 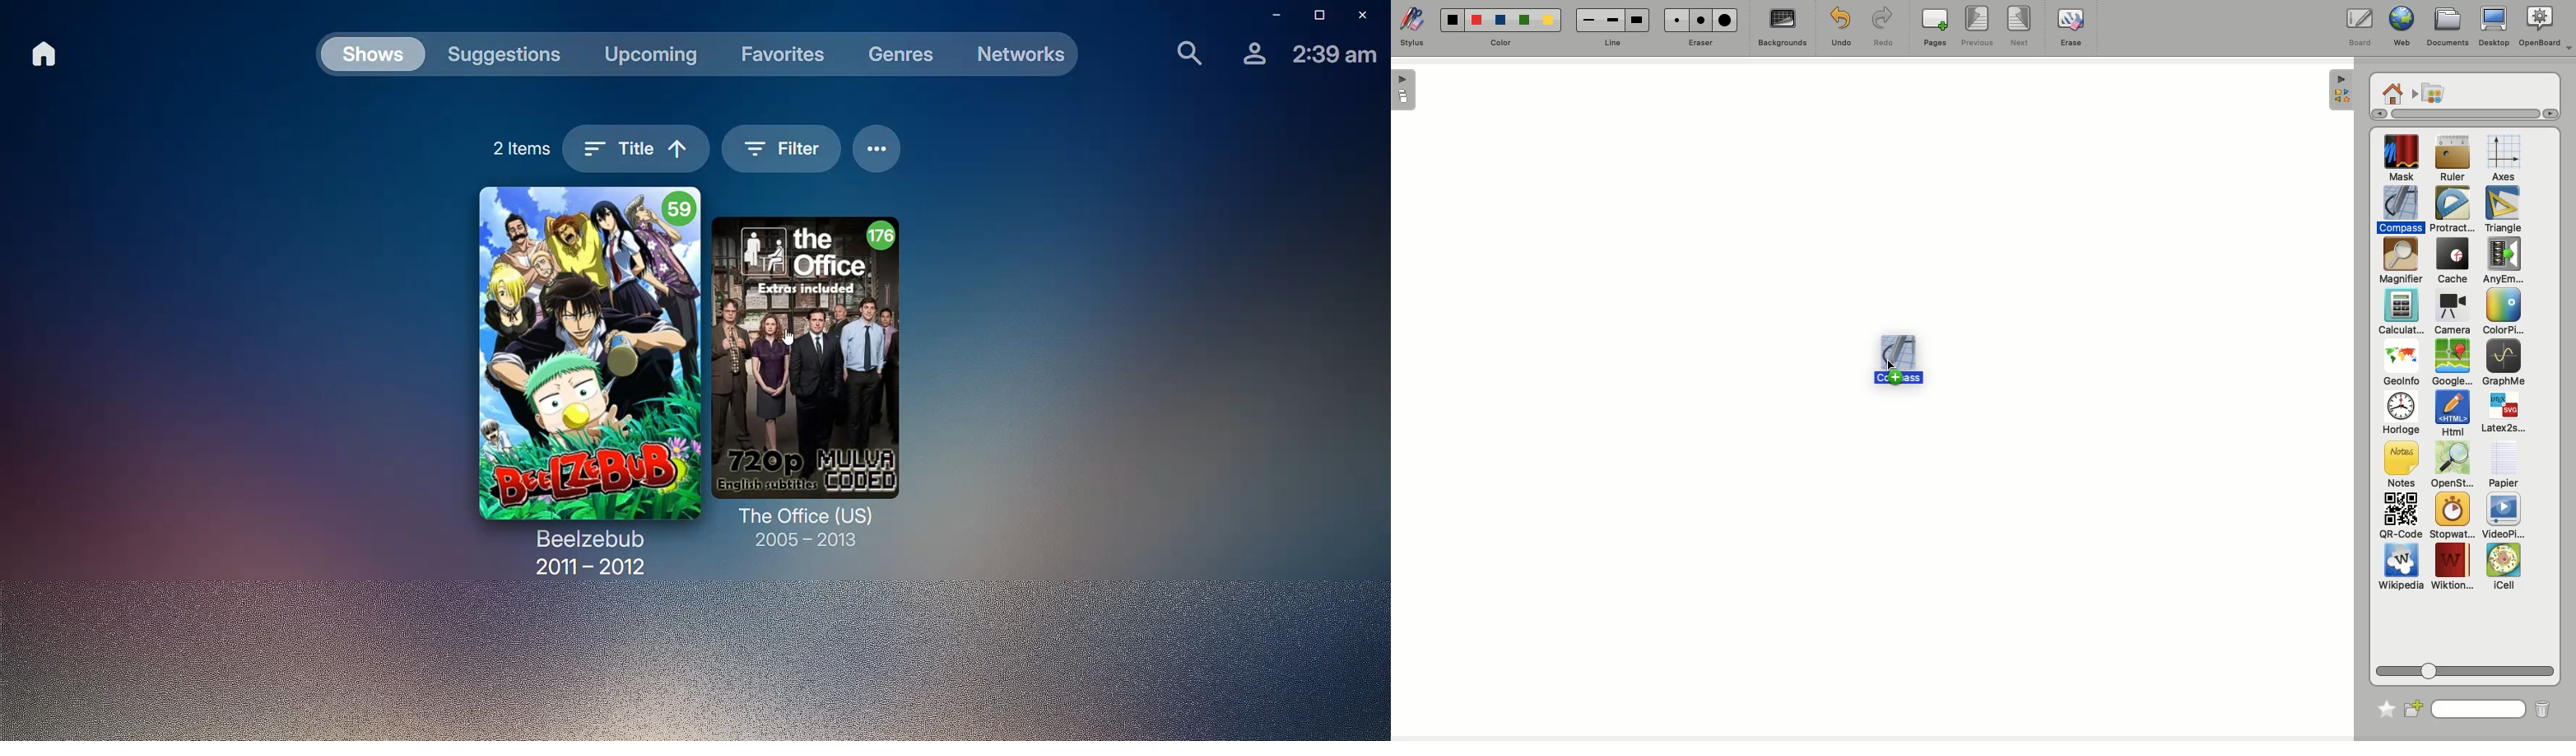 What do you see at coordinates (2503, 261) in the screenshot?
I see `Any` at bounding box center [2503, 261].